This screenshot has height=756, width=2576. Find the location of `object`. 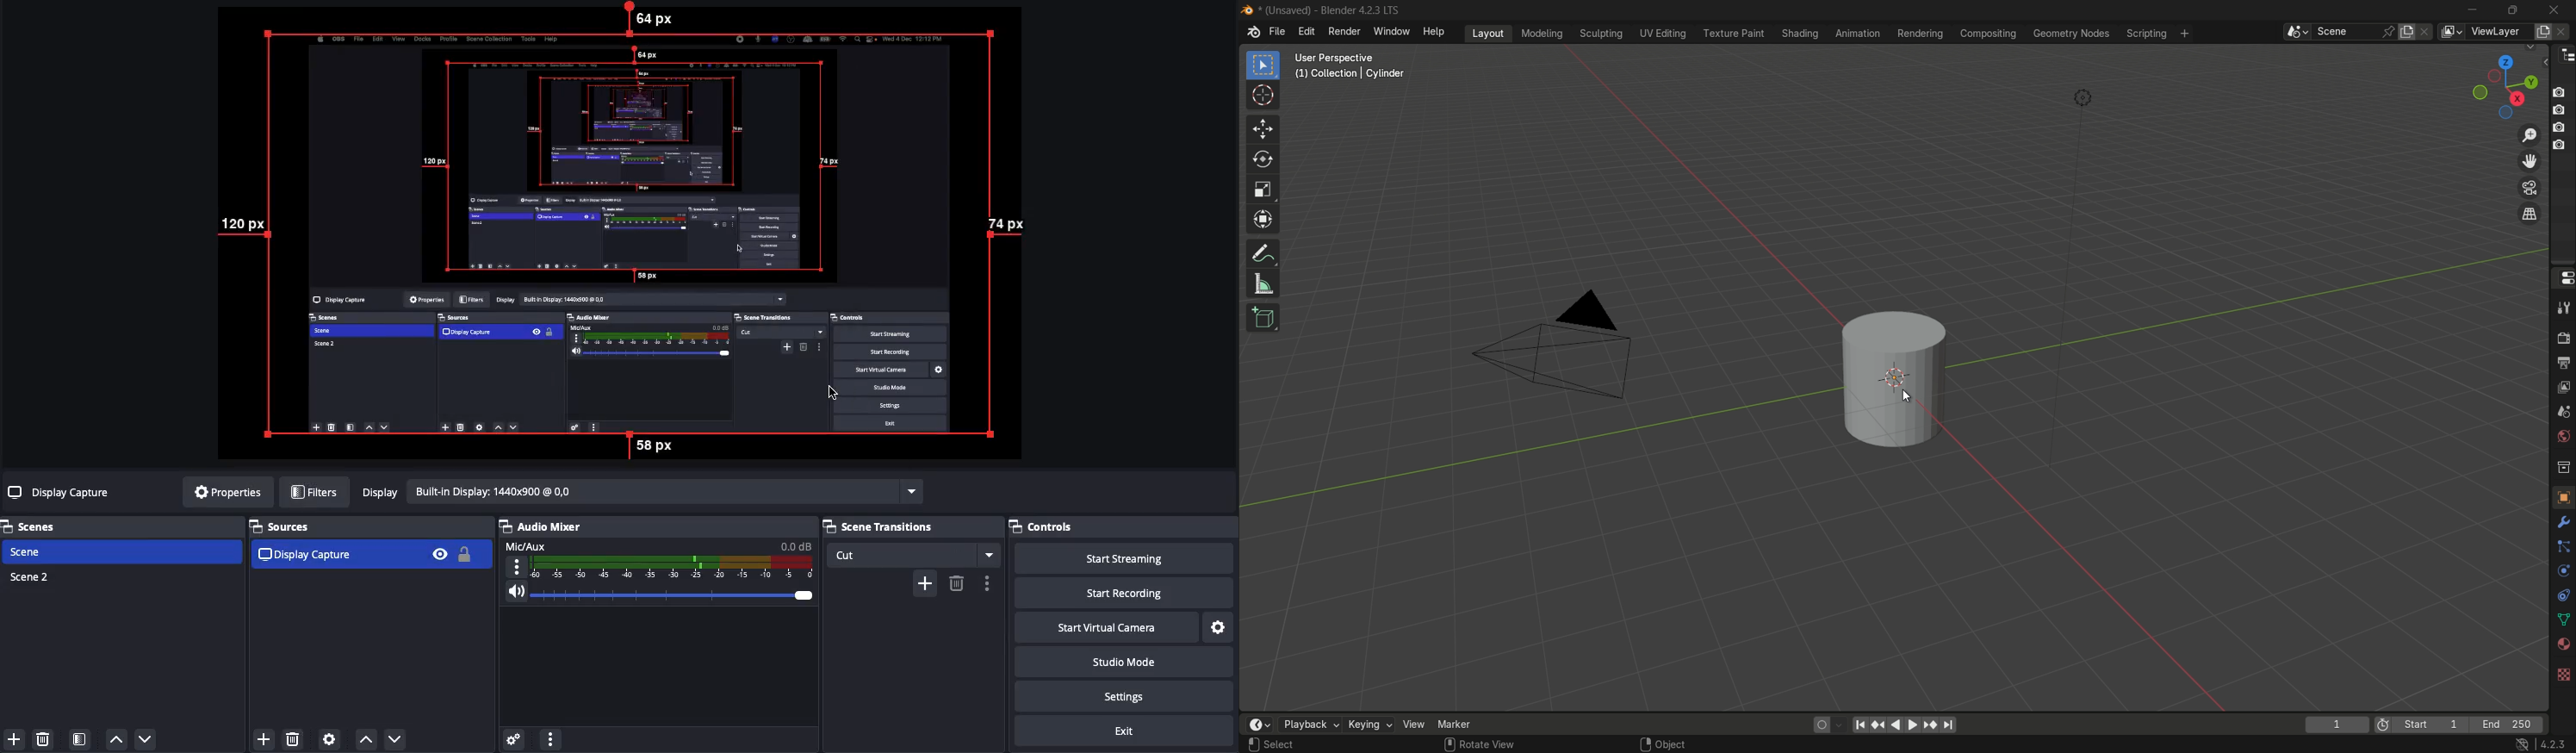

object is located at coordinates (2563, 496).